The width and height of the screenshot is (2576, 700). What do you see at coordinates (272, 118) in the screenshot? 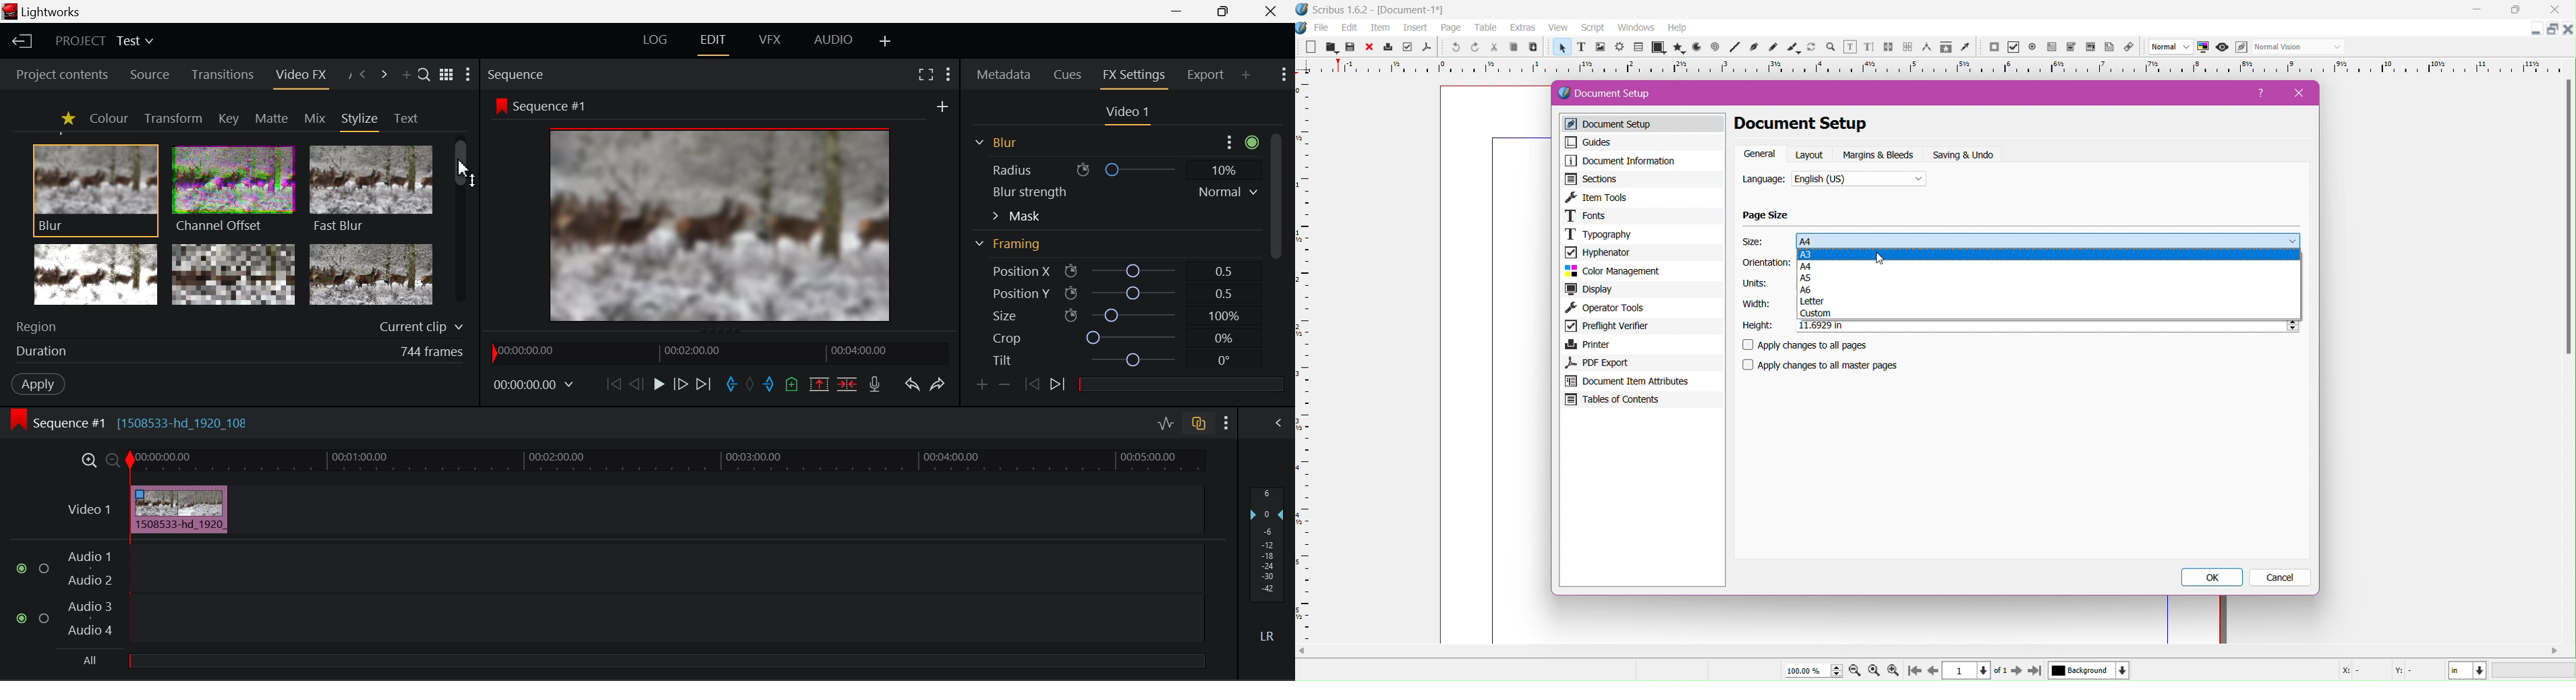
I see `Matte` at bounding box center [272, 118].